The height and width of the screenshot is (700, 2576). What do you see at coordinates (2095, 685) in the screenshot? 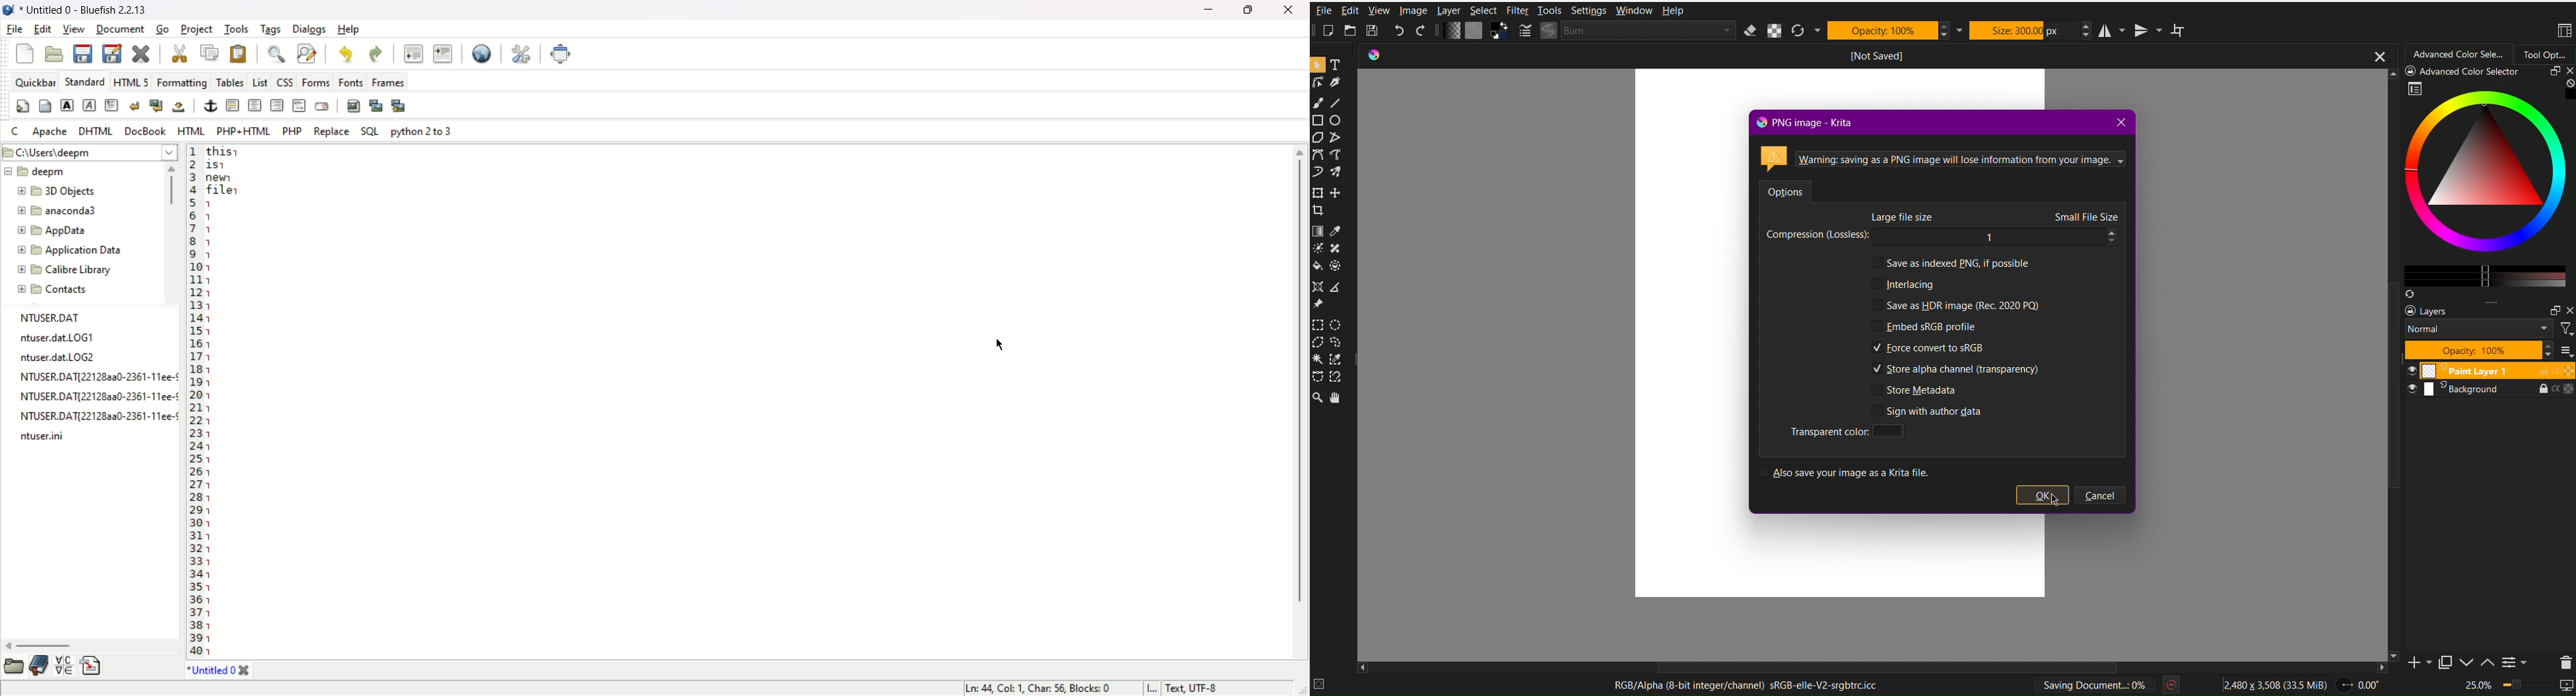
I see `Saving Document..: 0%` at bounding box center [2095, 685].